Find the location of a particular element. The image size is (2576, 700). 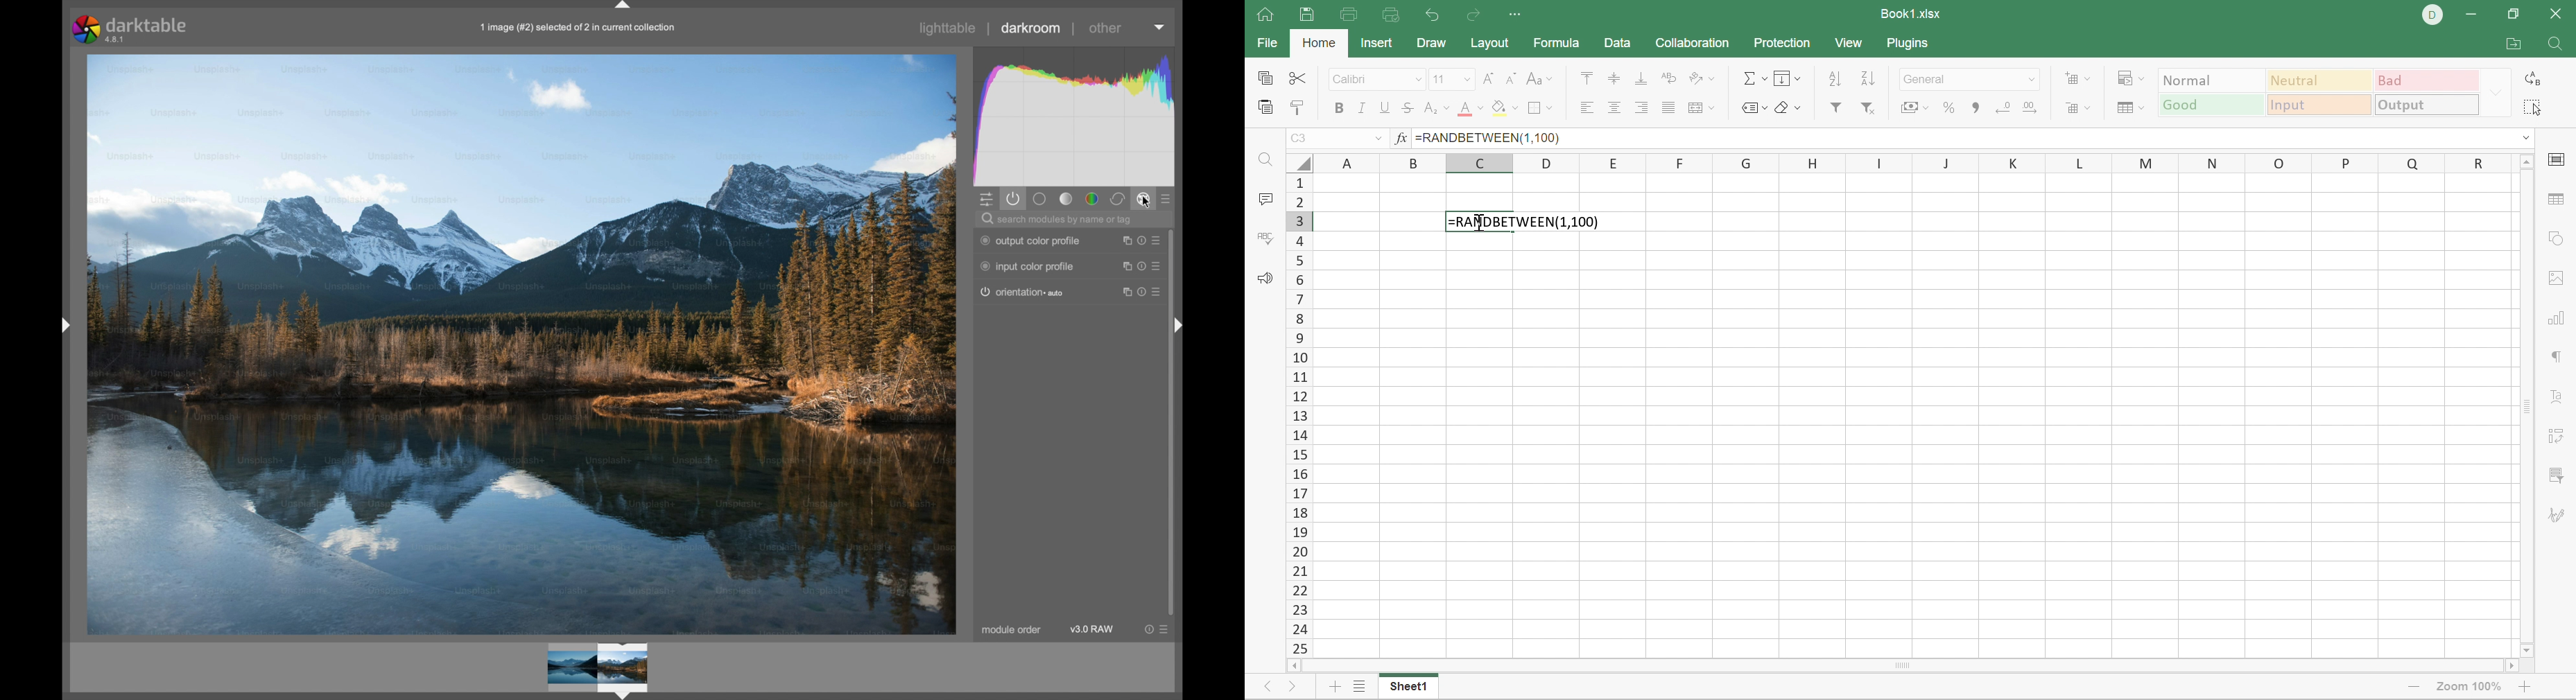

Text Art settings is located at coordinates (2558, 396).